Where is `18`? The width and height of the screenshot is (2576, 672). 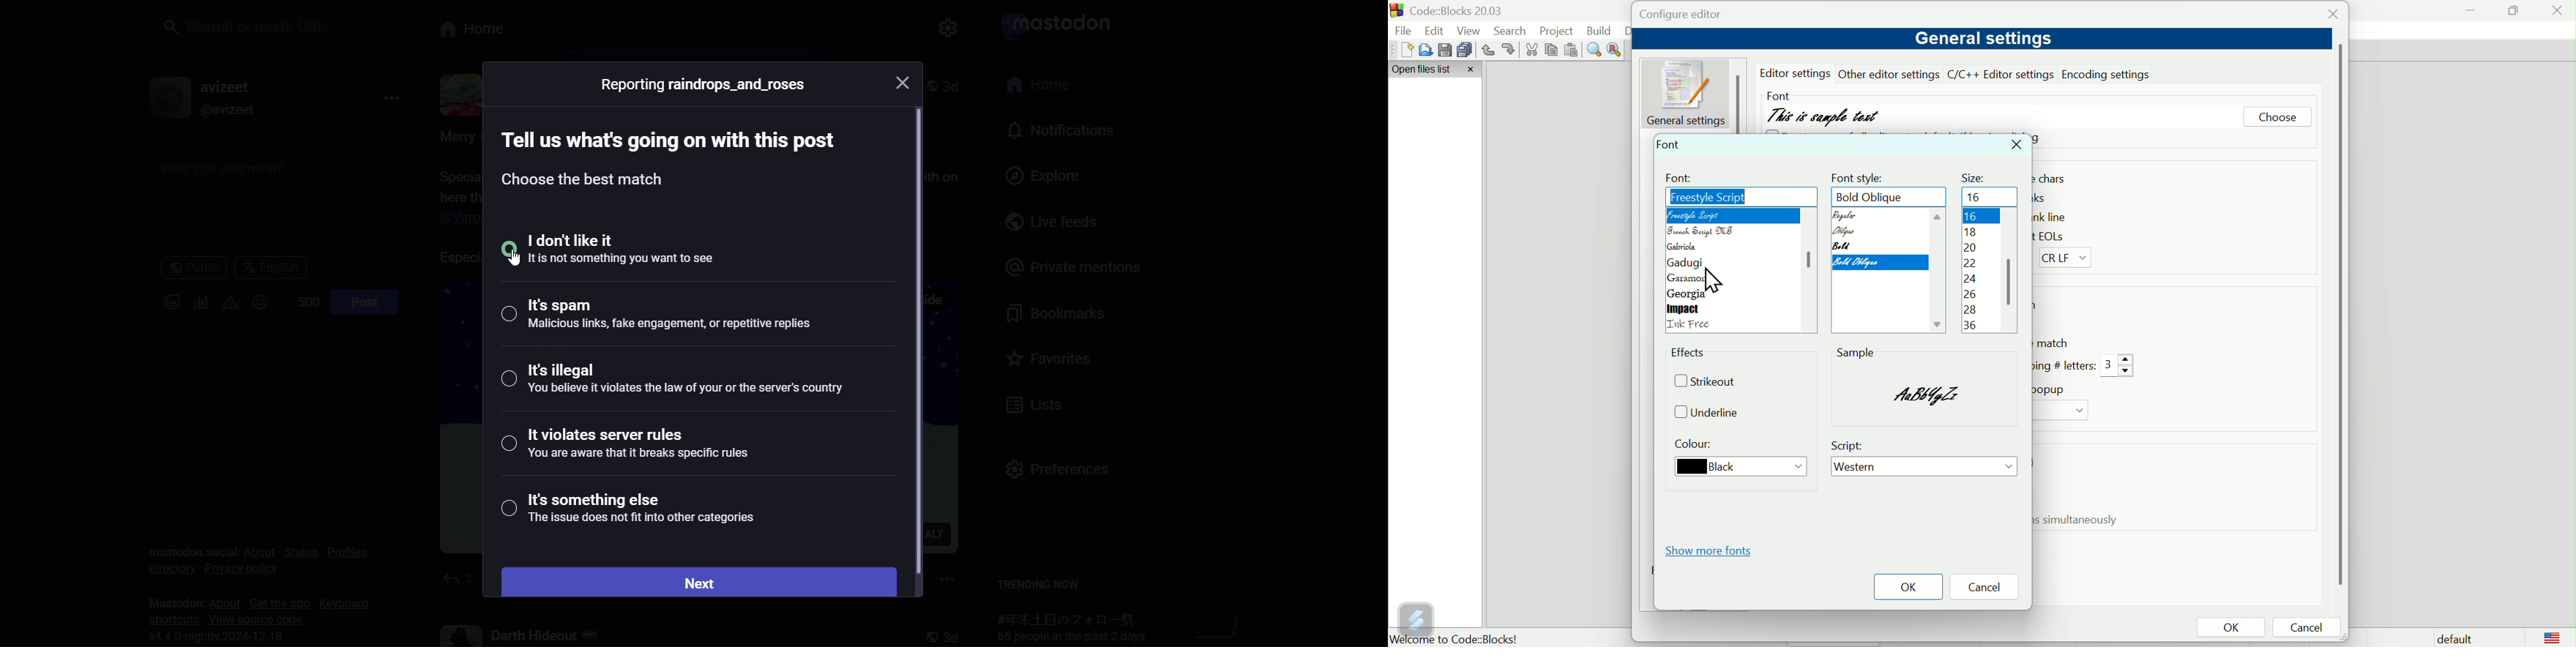
18 is located at coordinates (1974, 232).